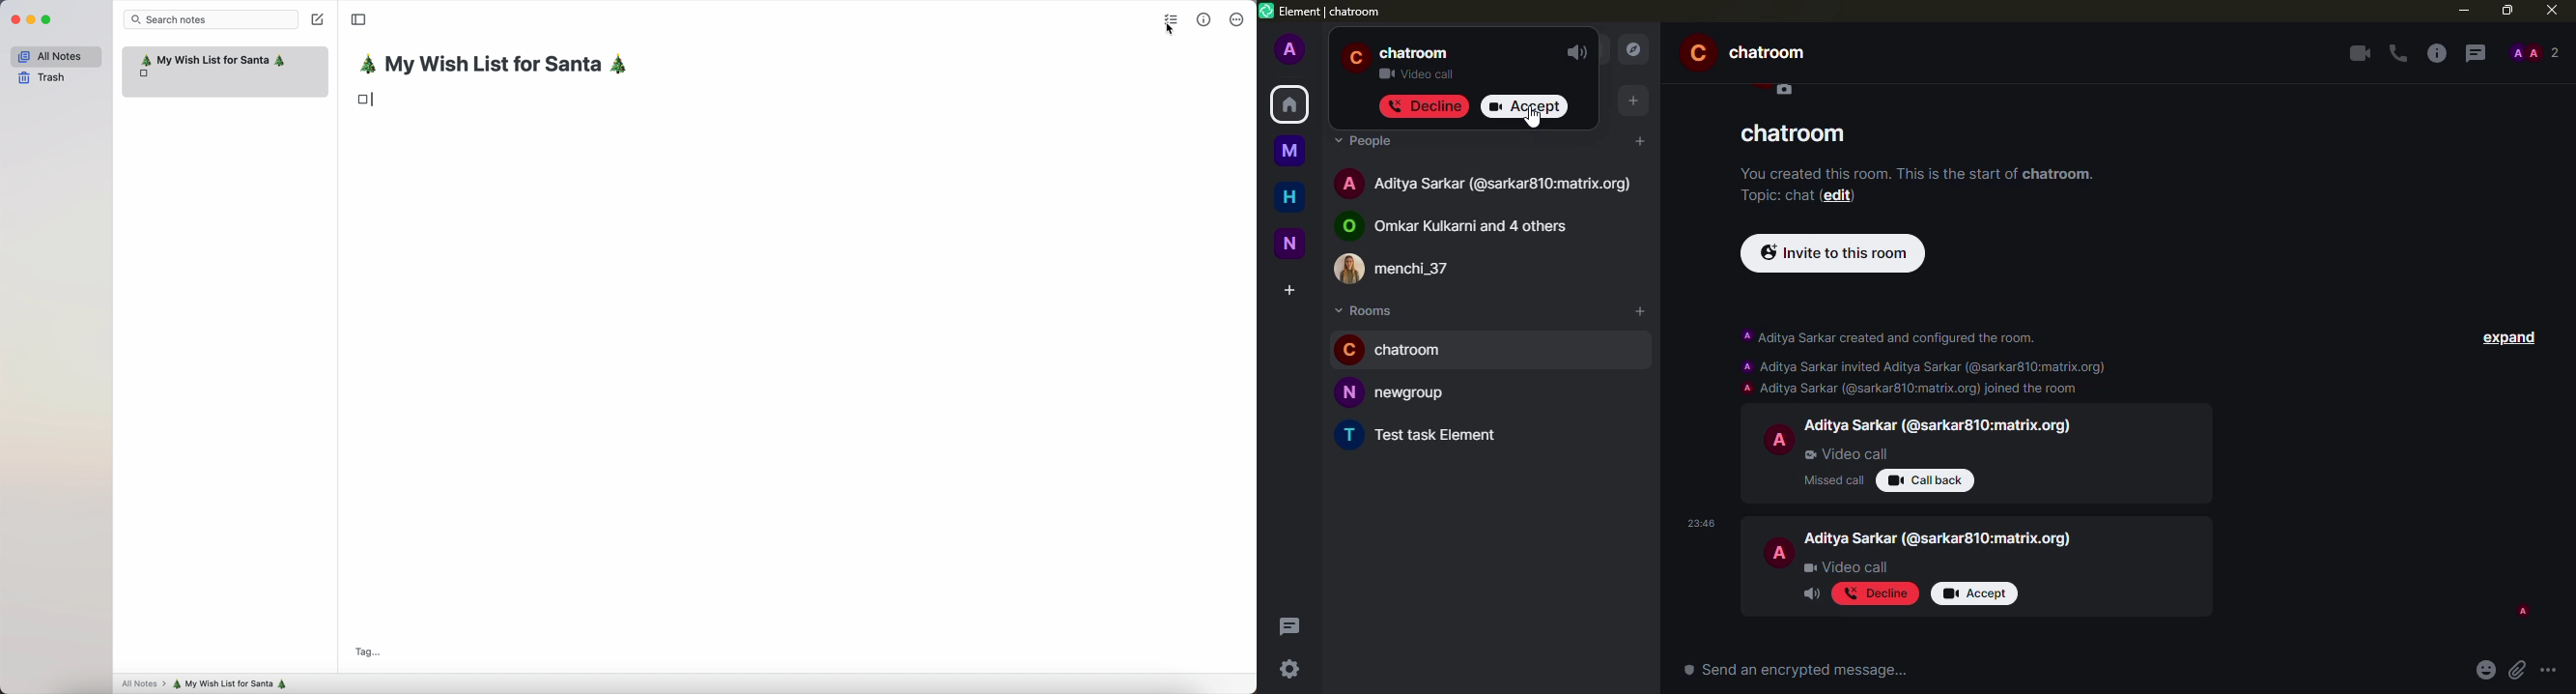  Describe the element at coordinates (1701, 524) in the screenshot. I see `23:46` at that location.